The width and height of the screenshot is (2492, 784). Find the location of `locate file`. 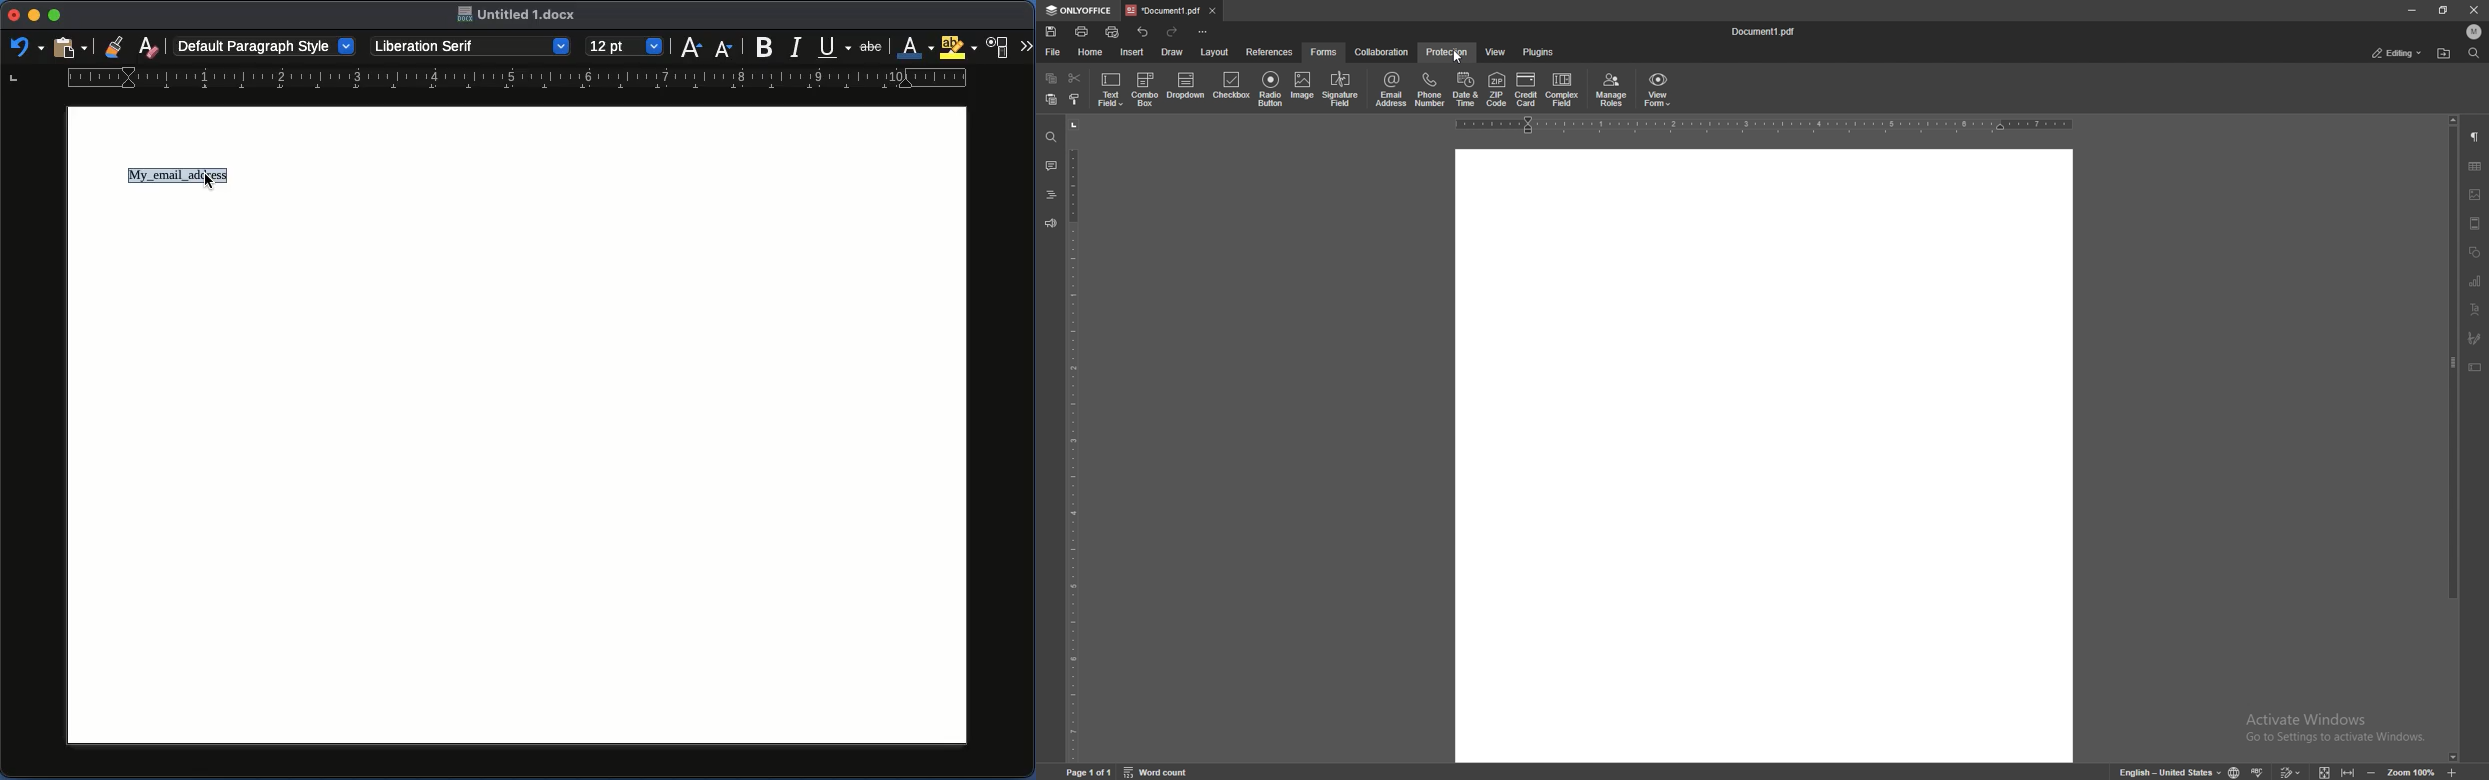

locate file is located at coordinates (2445, 55).